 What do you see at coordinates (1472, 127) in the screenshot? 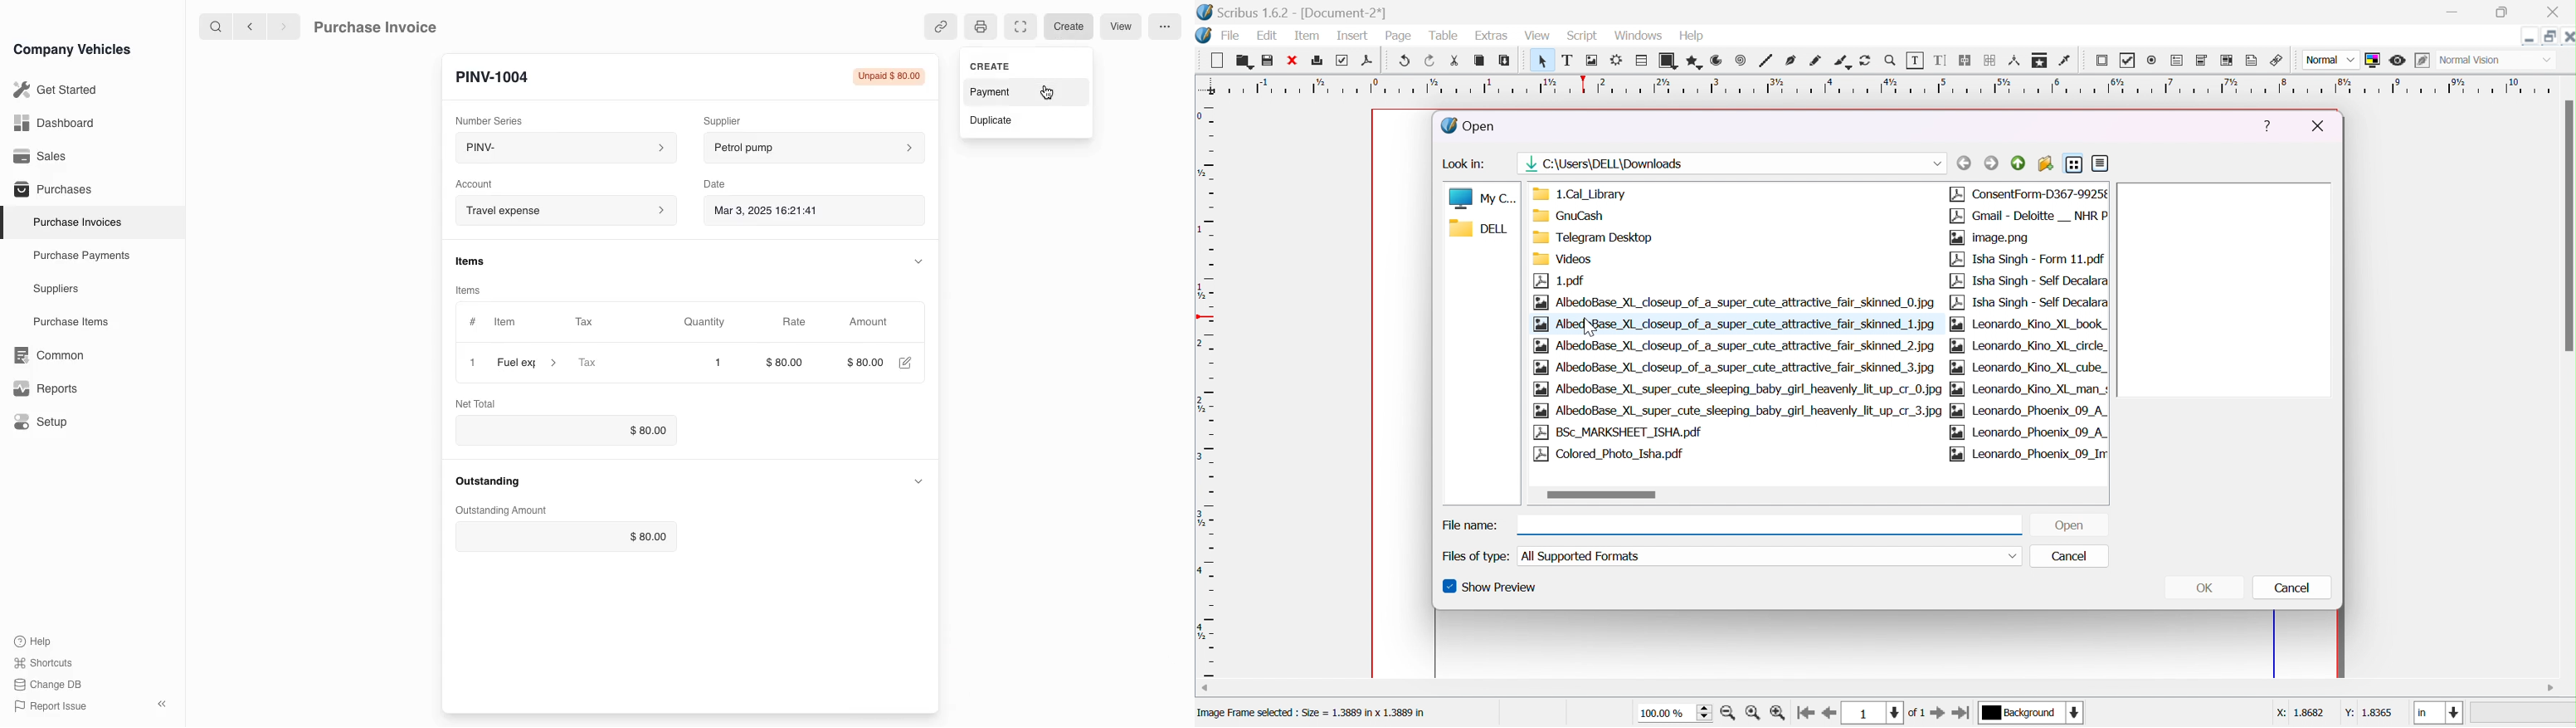
I see `open` at bounding box center [1472, 127].